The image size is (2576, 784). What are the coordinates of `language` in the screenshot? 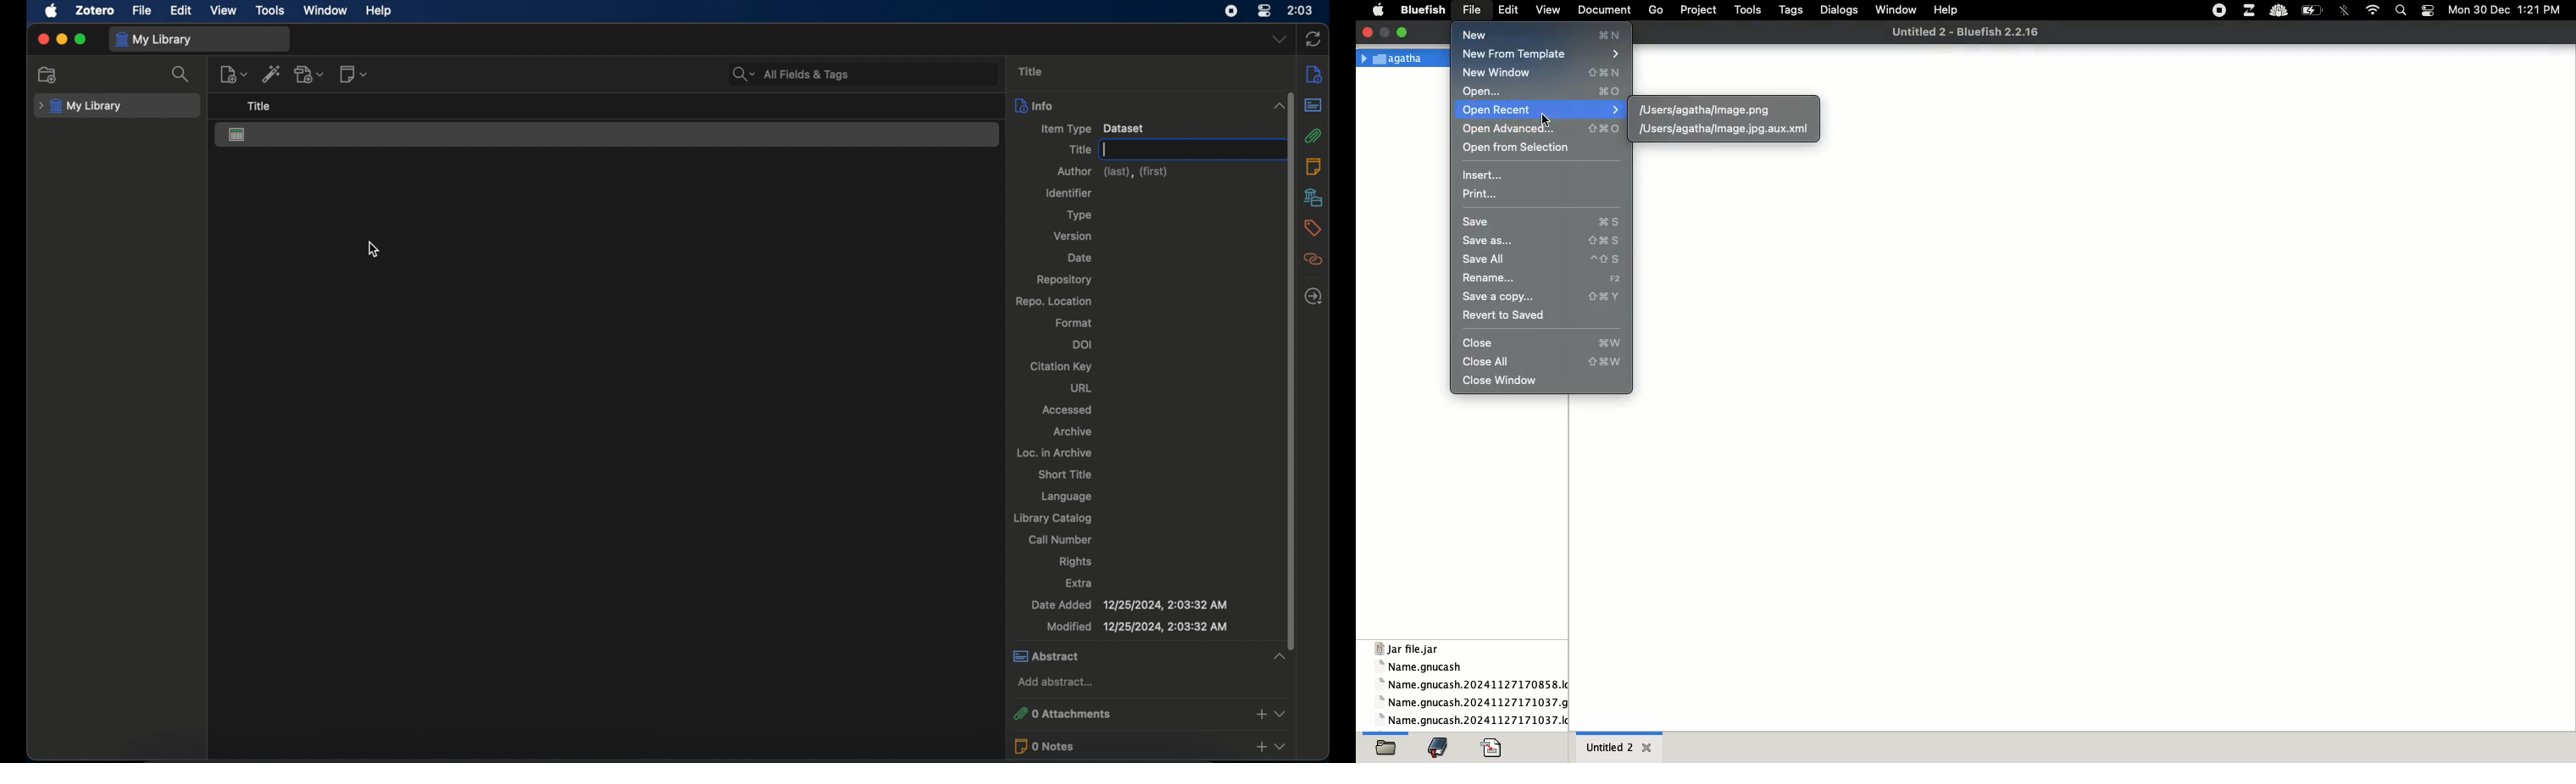 It's located at (1068, 497).